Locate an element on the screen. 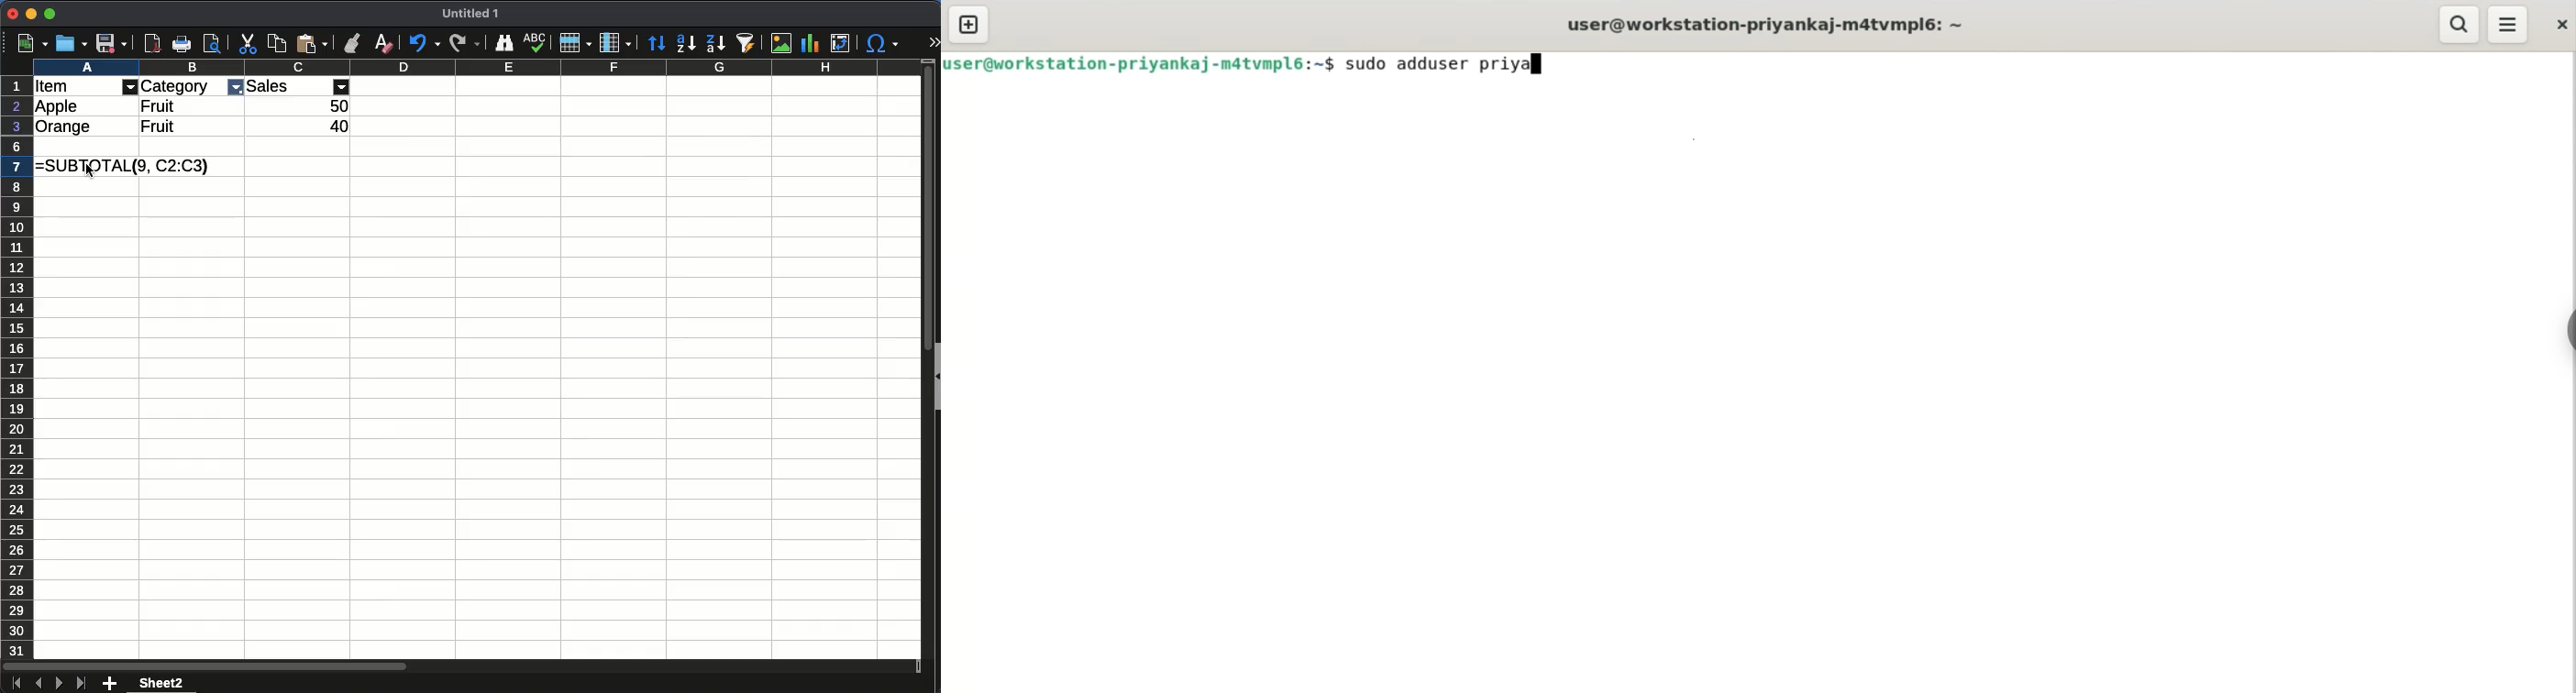 The image size is (2576, 700). previous sheet is located at coordinates (39, 683).